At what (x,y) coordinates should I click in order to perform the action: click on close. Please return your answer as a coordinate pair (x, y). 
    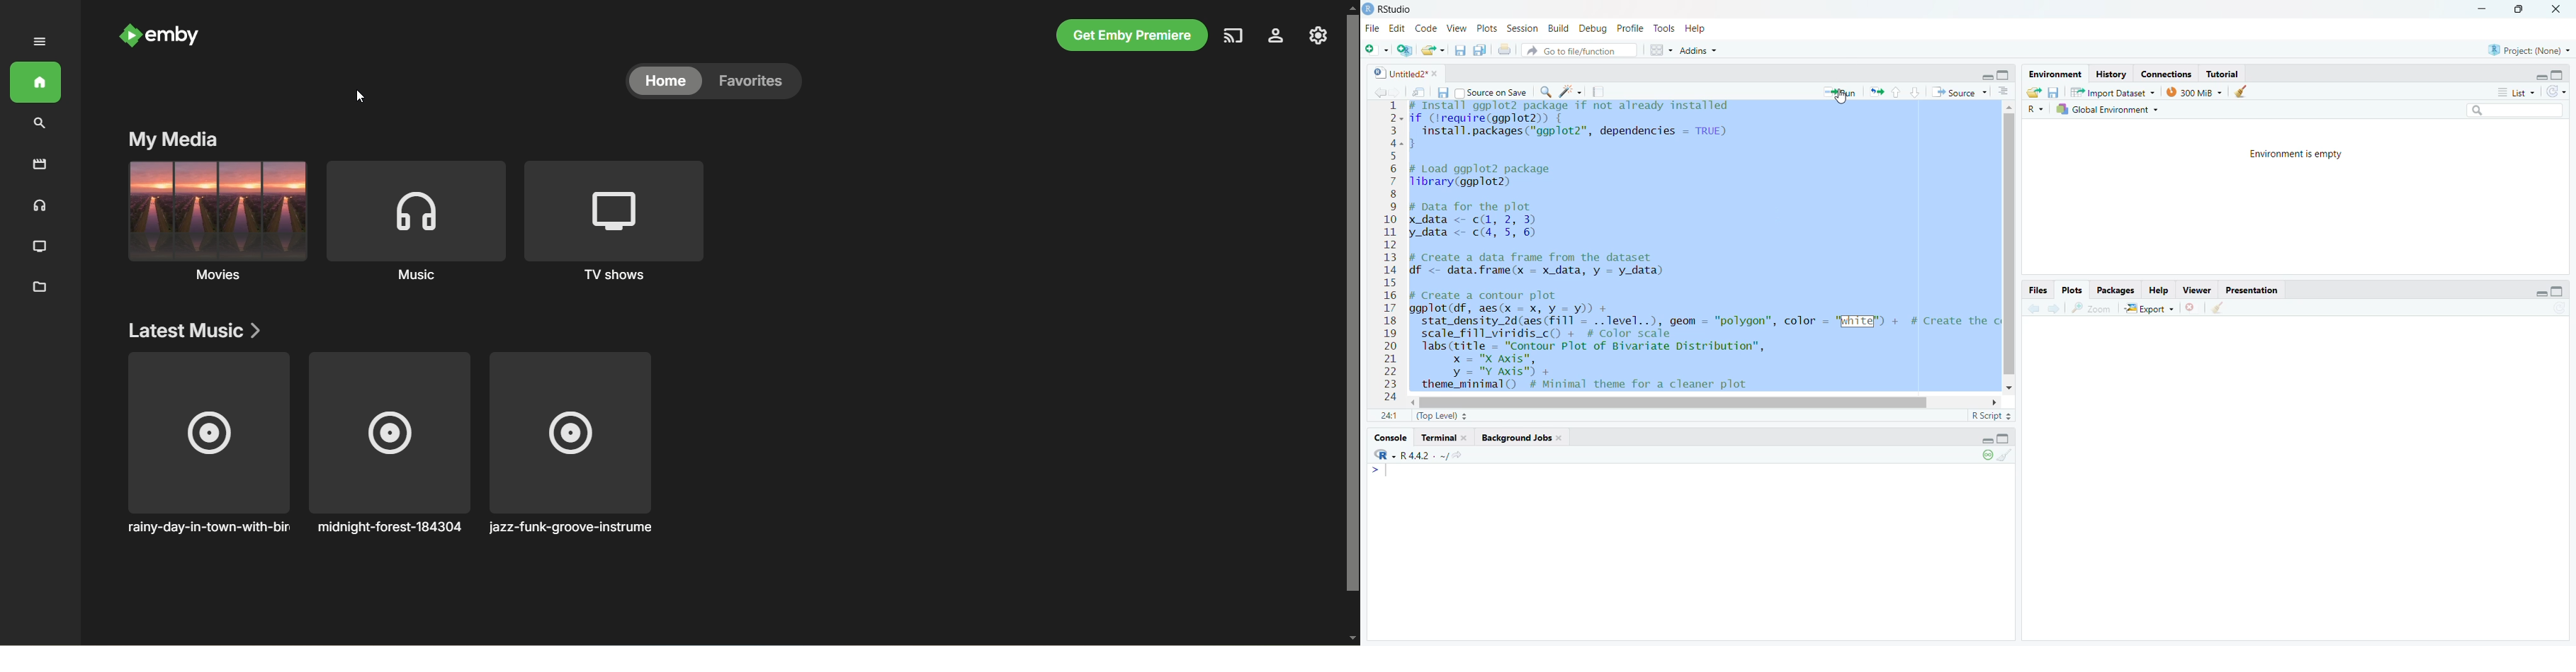
    Looking at the image, I should click on (2552, 11).